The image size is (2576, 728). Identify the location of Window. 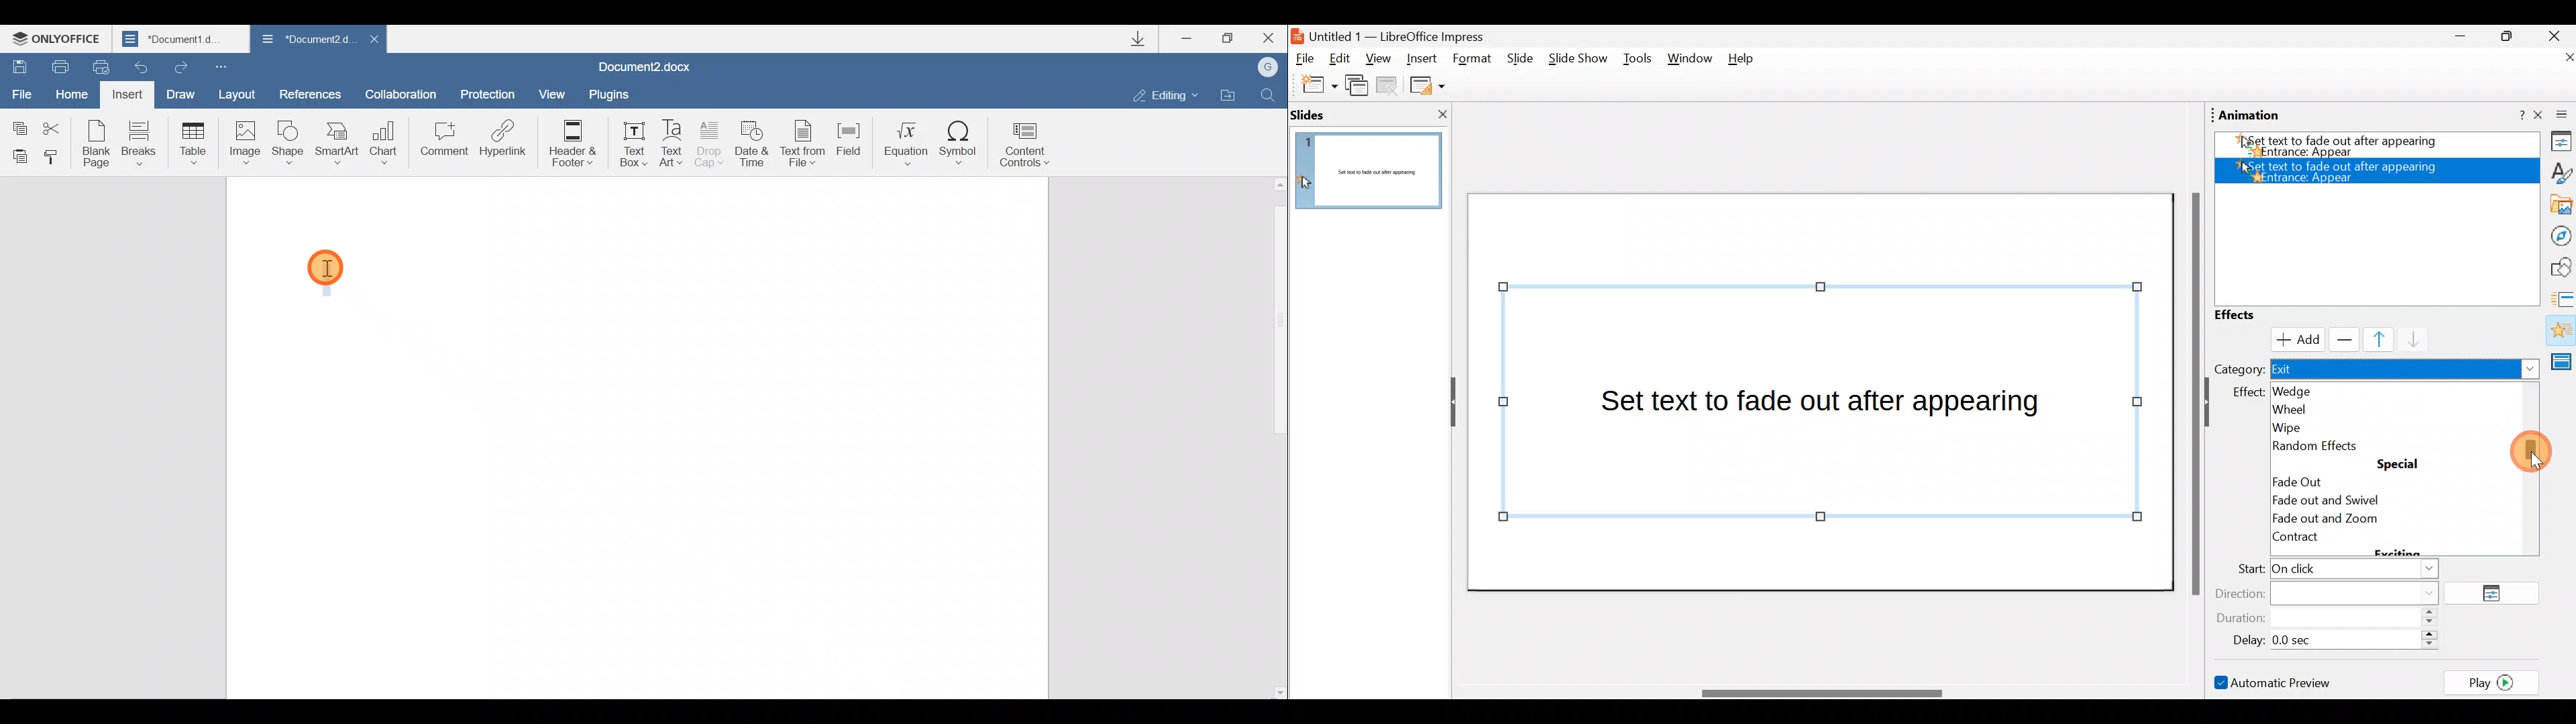
(1690, 62).